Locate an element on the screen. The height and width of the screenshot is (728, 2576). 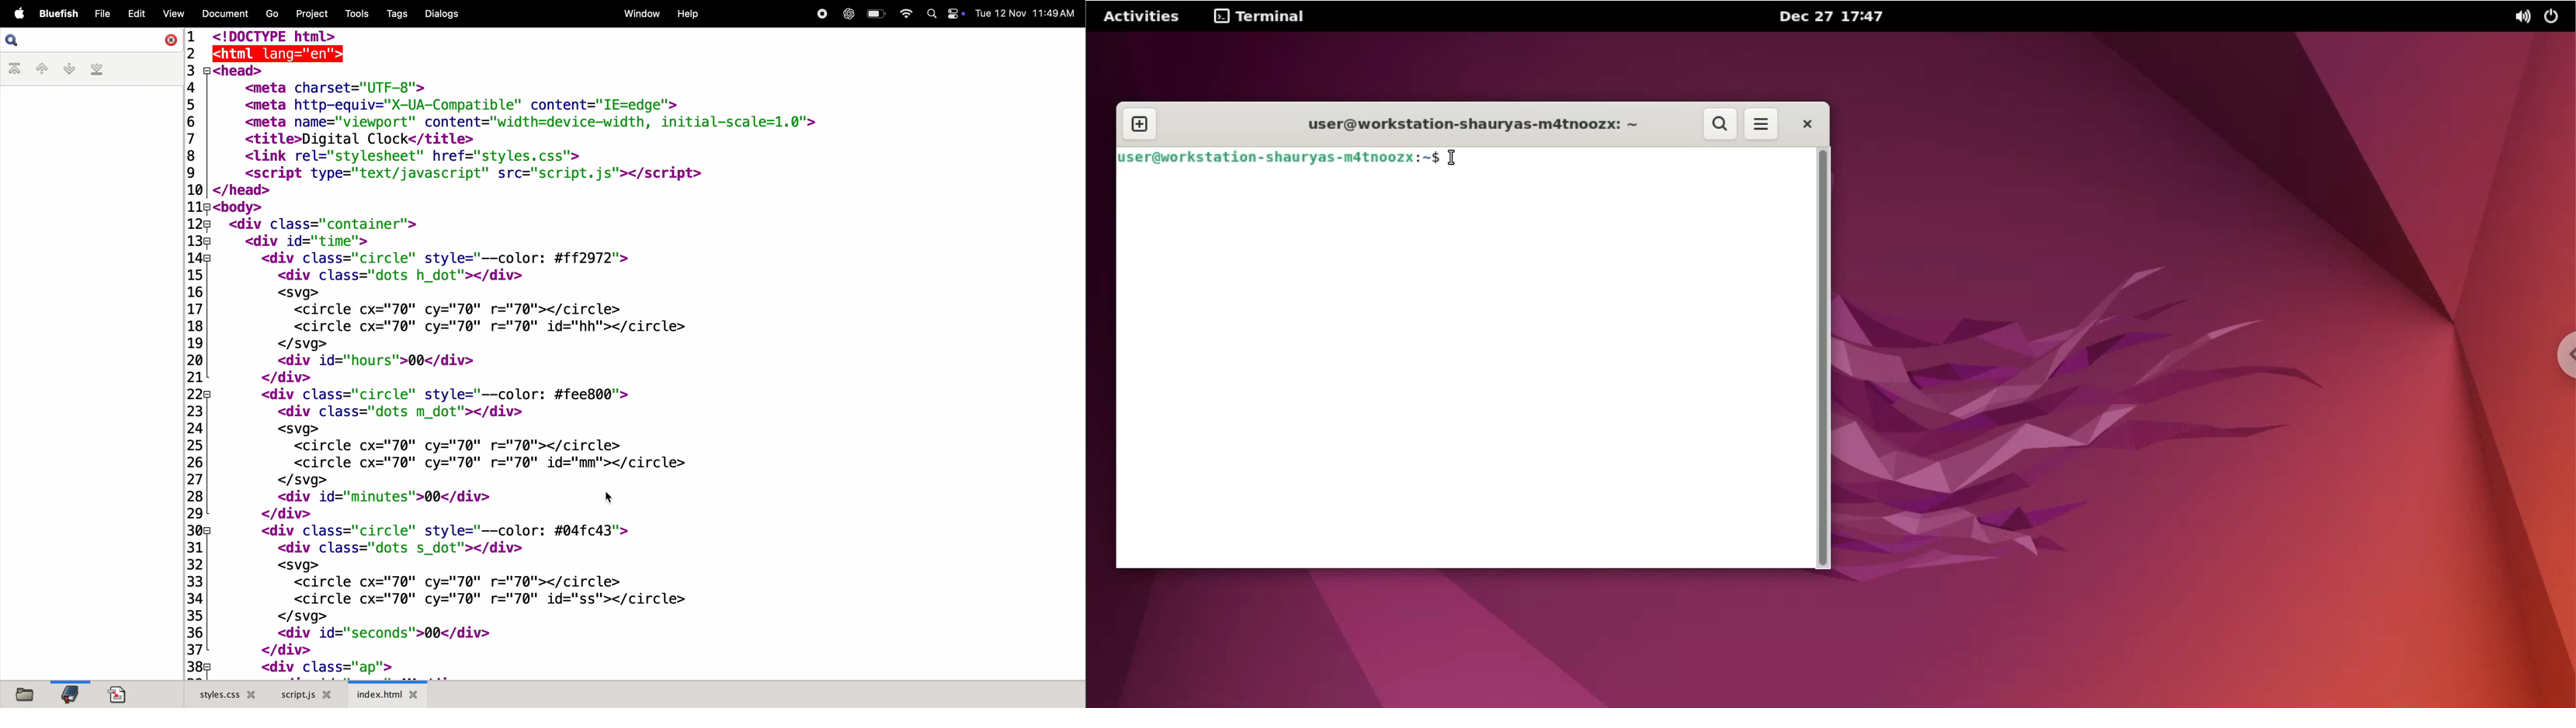
scrollbar is located at coordinates (1825, 359).